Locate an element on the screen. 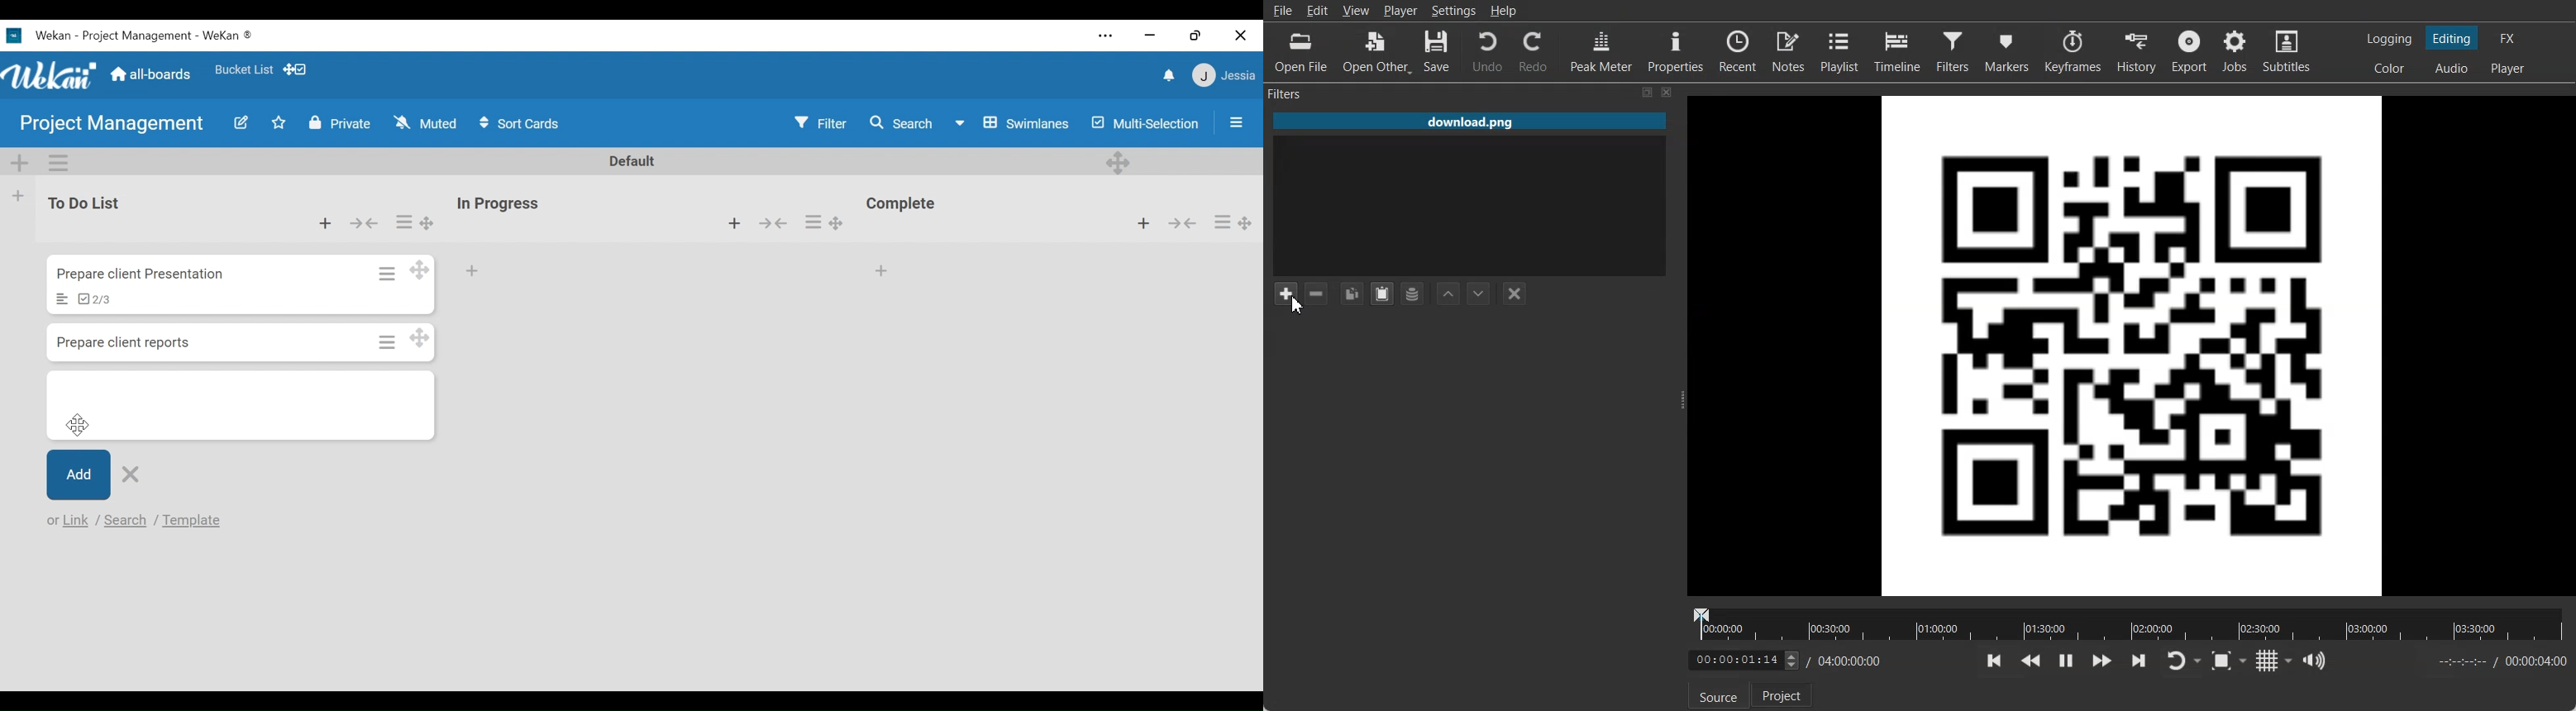 This screenshot has height=728, width=2576. Checklist is located at coordinates (94, 300).